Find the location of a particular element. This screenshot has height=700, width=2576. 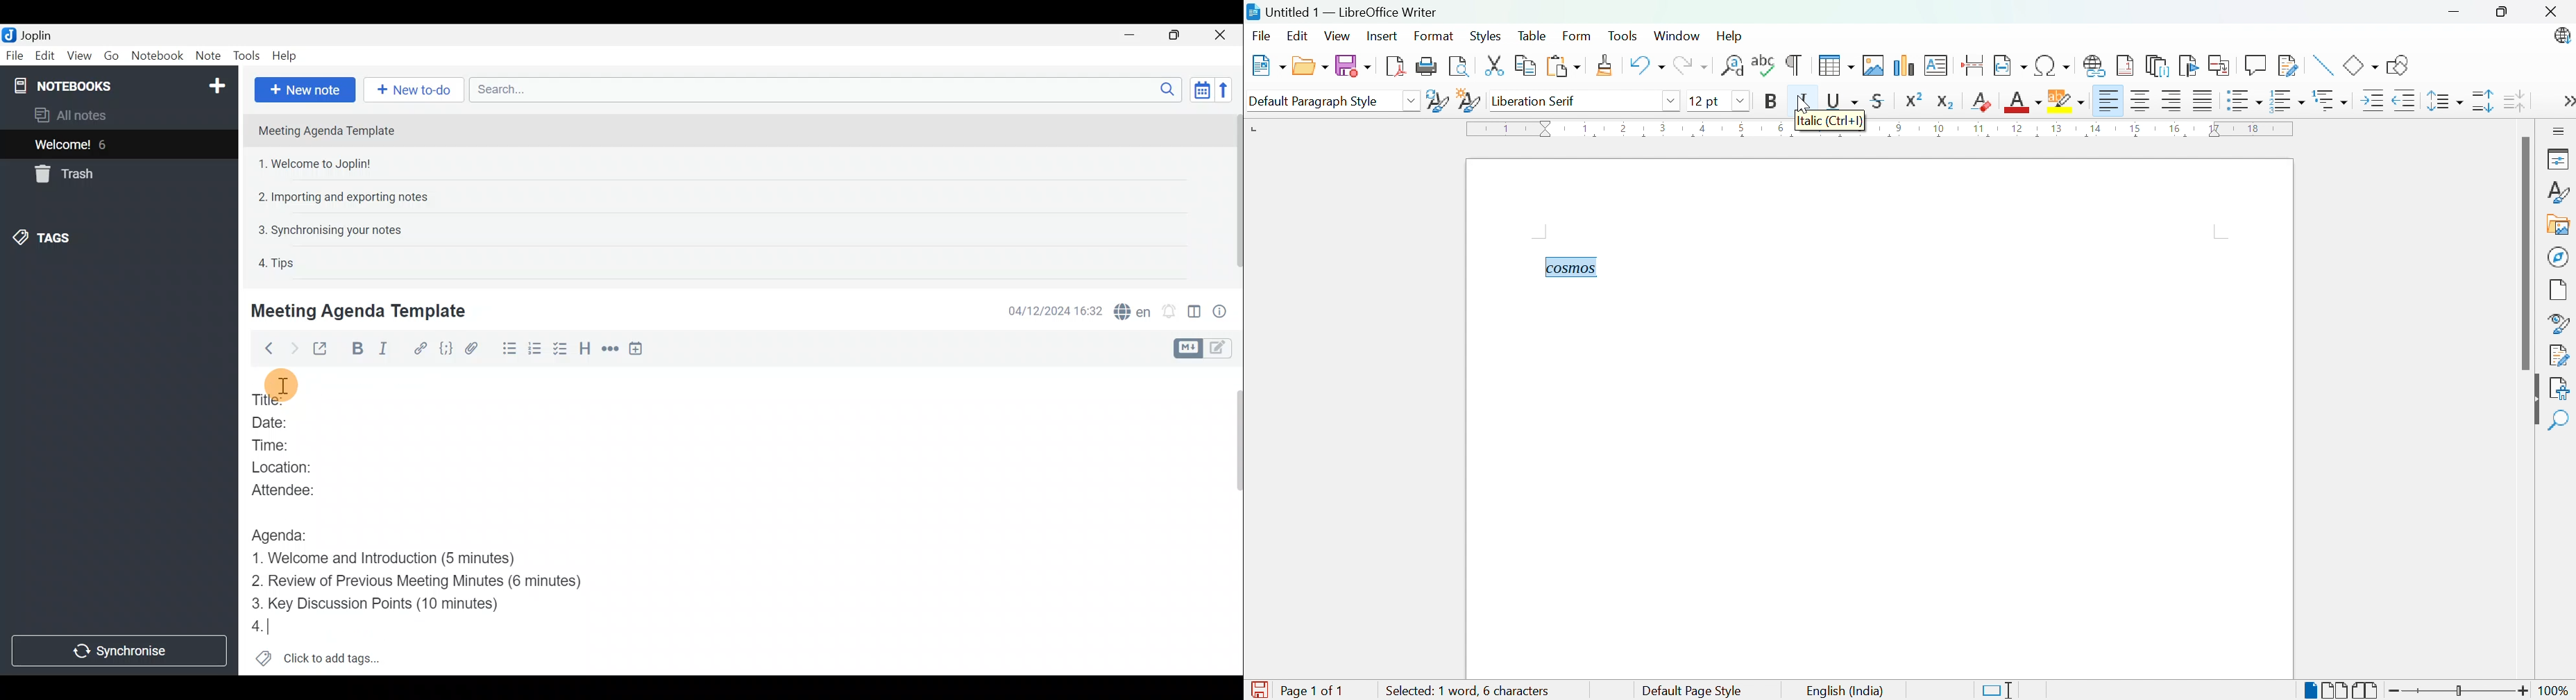

Reverse sort order is located at coordinates (1224, 90).